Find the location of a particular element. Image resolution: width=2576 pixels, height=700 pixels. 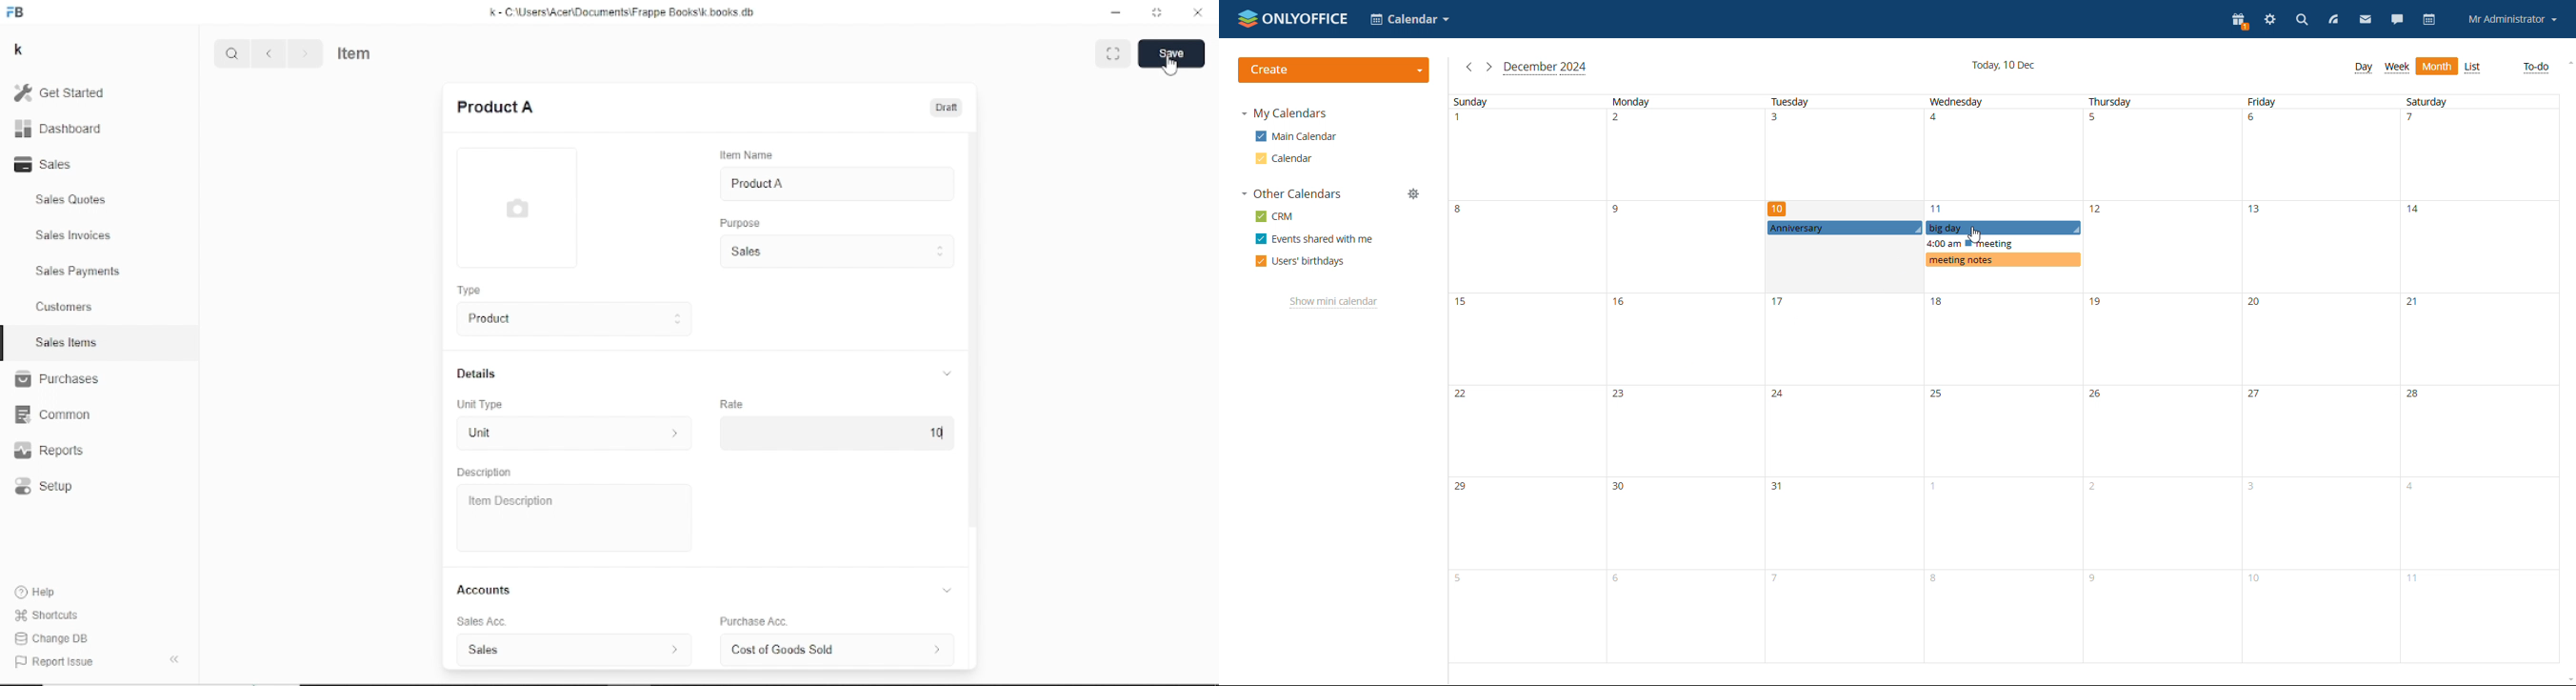

Save is located at coordinates (1172, 53).